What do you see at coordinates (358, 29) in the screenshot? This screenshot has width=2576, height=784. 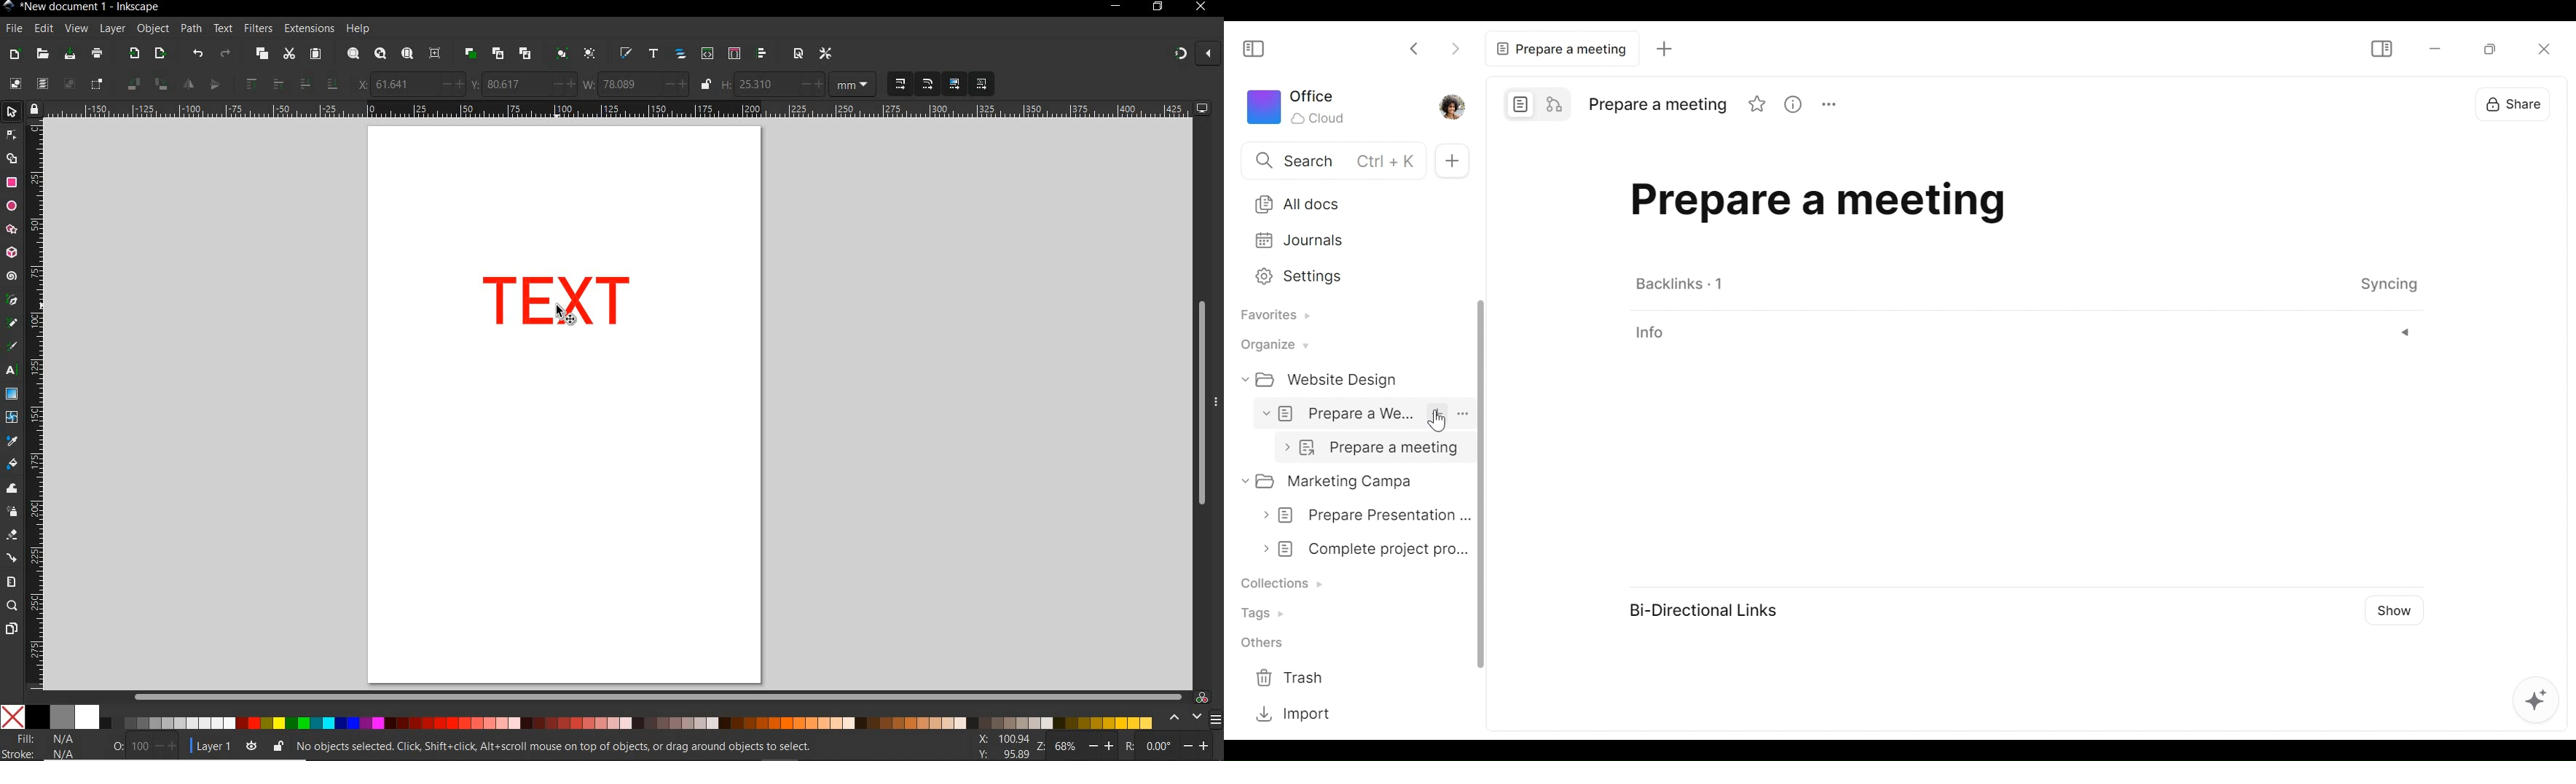 I see `help` at bounding box center [358, 29].